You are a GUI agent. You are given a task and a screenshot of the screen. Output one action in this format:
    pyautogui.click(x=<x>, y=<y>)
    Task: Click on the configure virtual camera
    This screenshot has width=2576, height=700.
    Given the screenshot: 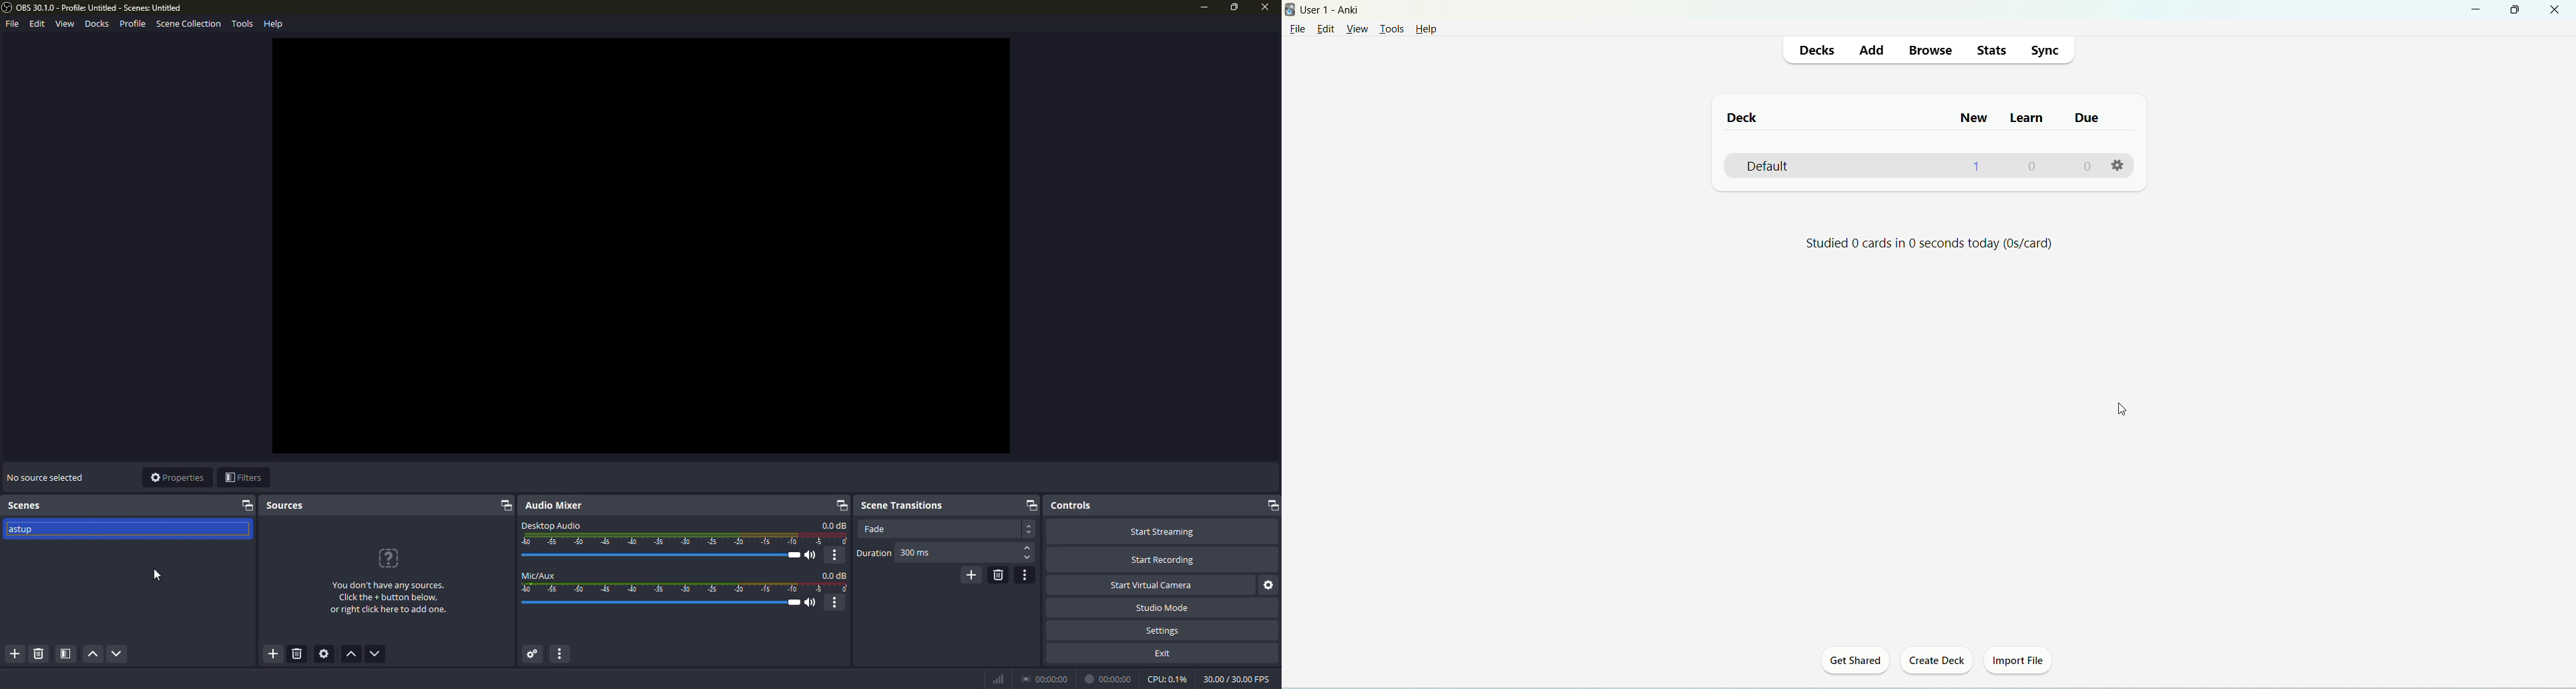 What is the action you would take?
    pyautogui.click(x=1270, y=585)
    